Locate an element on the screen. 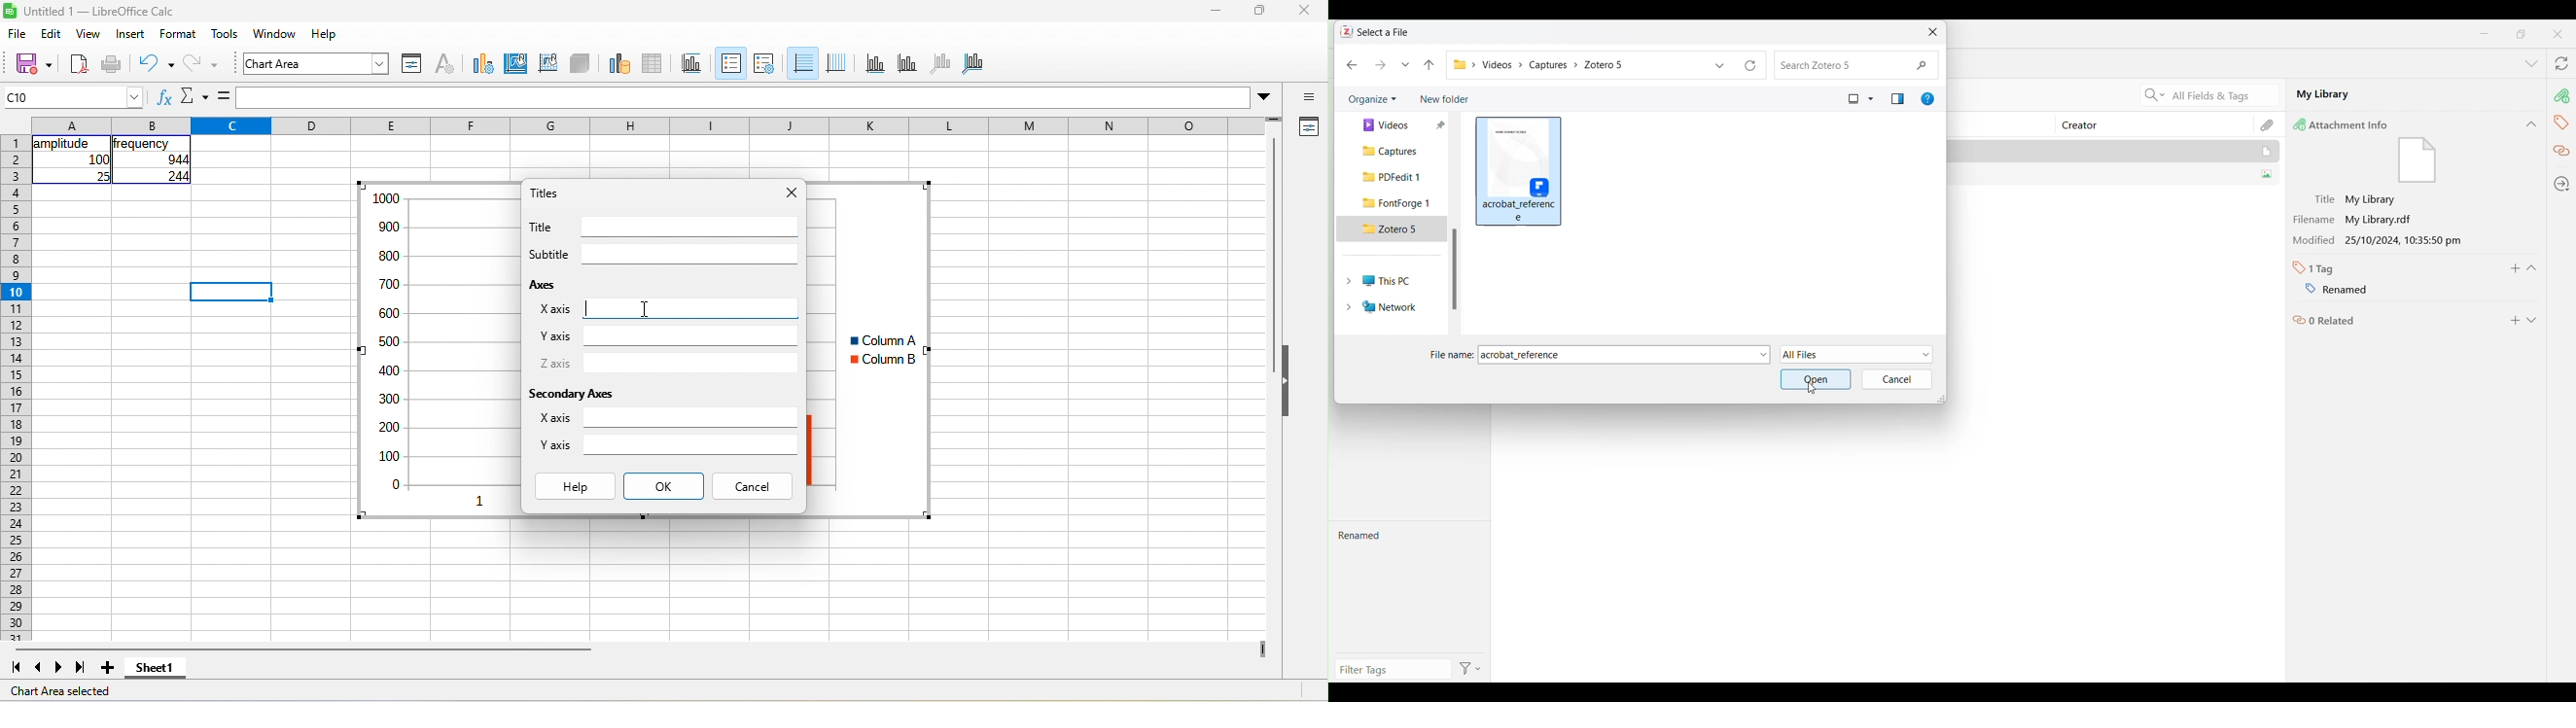 This screenshot has height=728, width=2576. data range is located at coordinates (619, 64).